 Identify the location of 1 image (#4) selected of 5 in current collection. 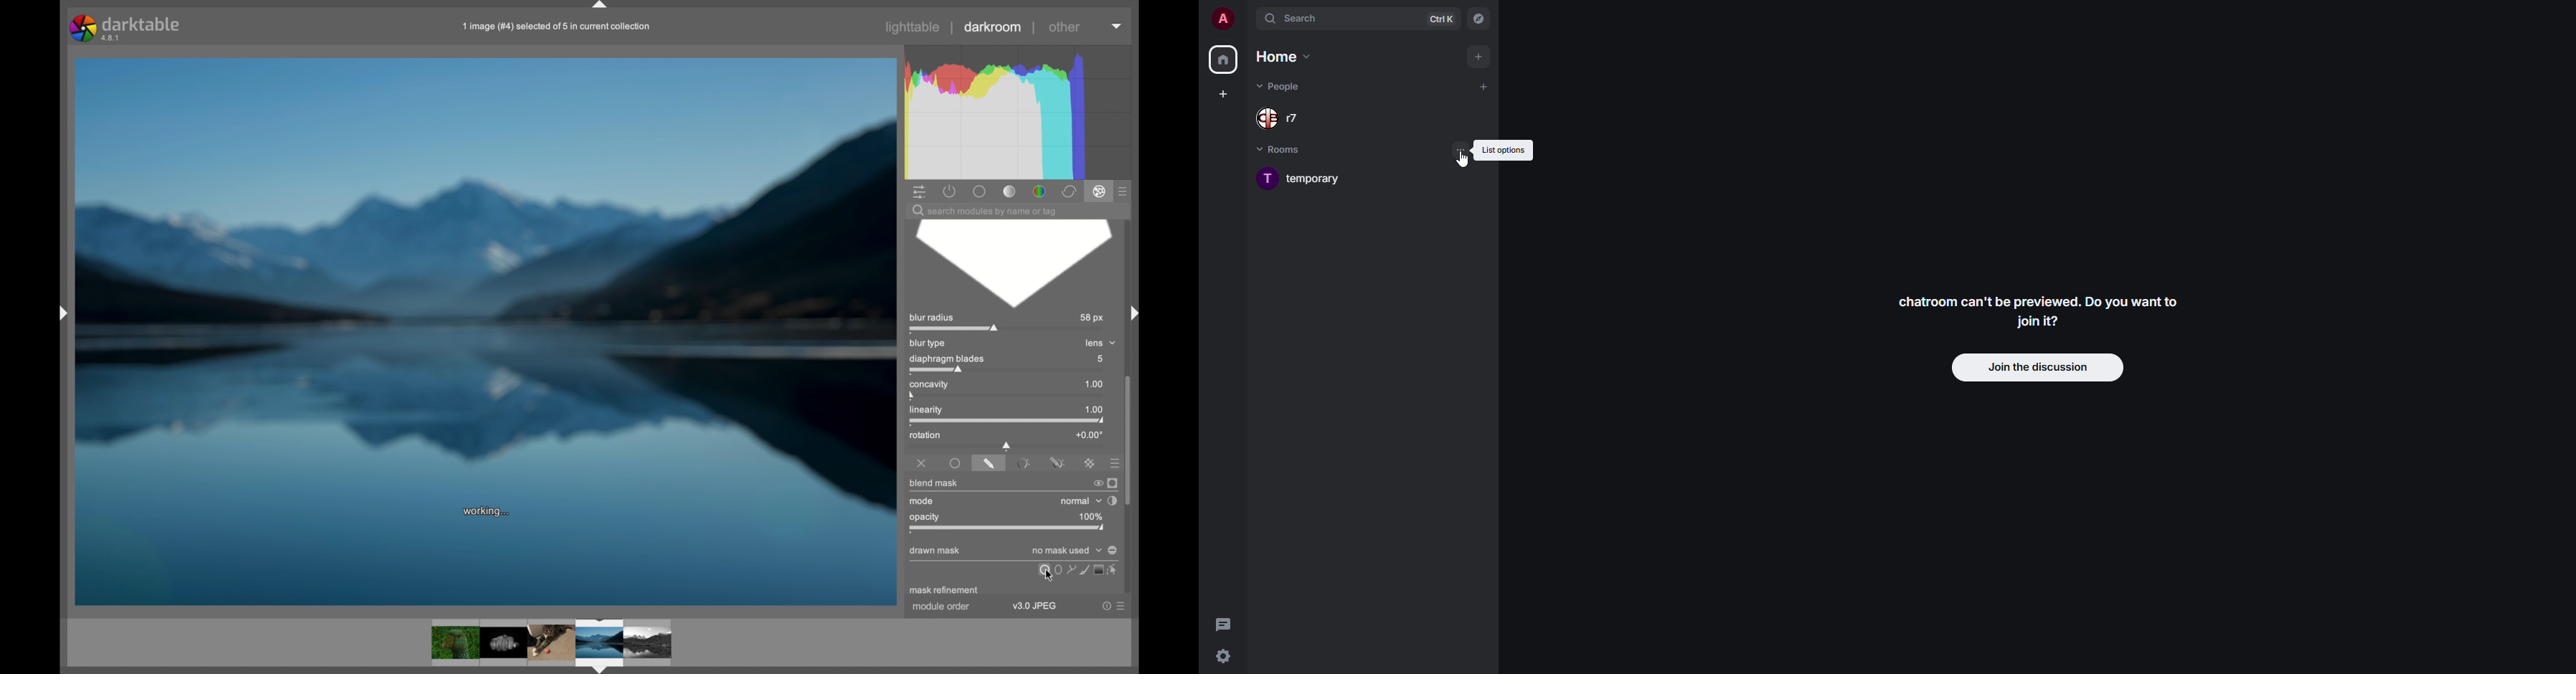
(554, 25).